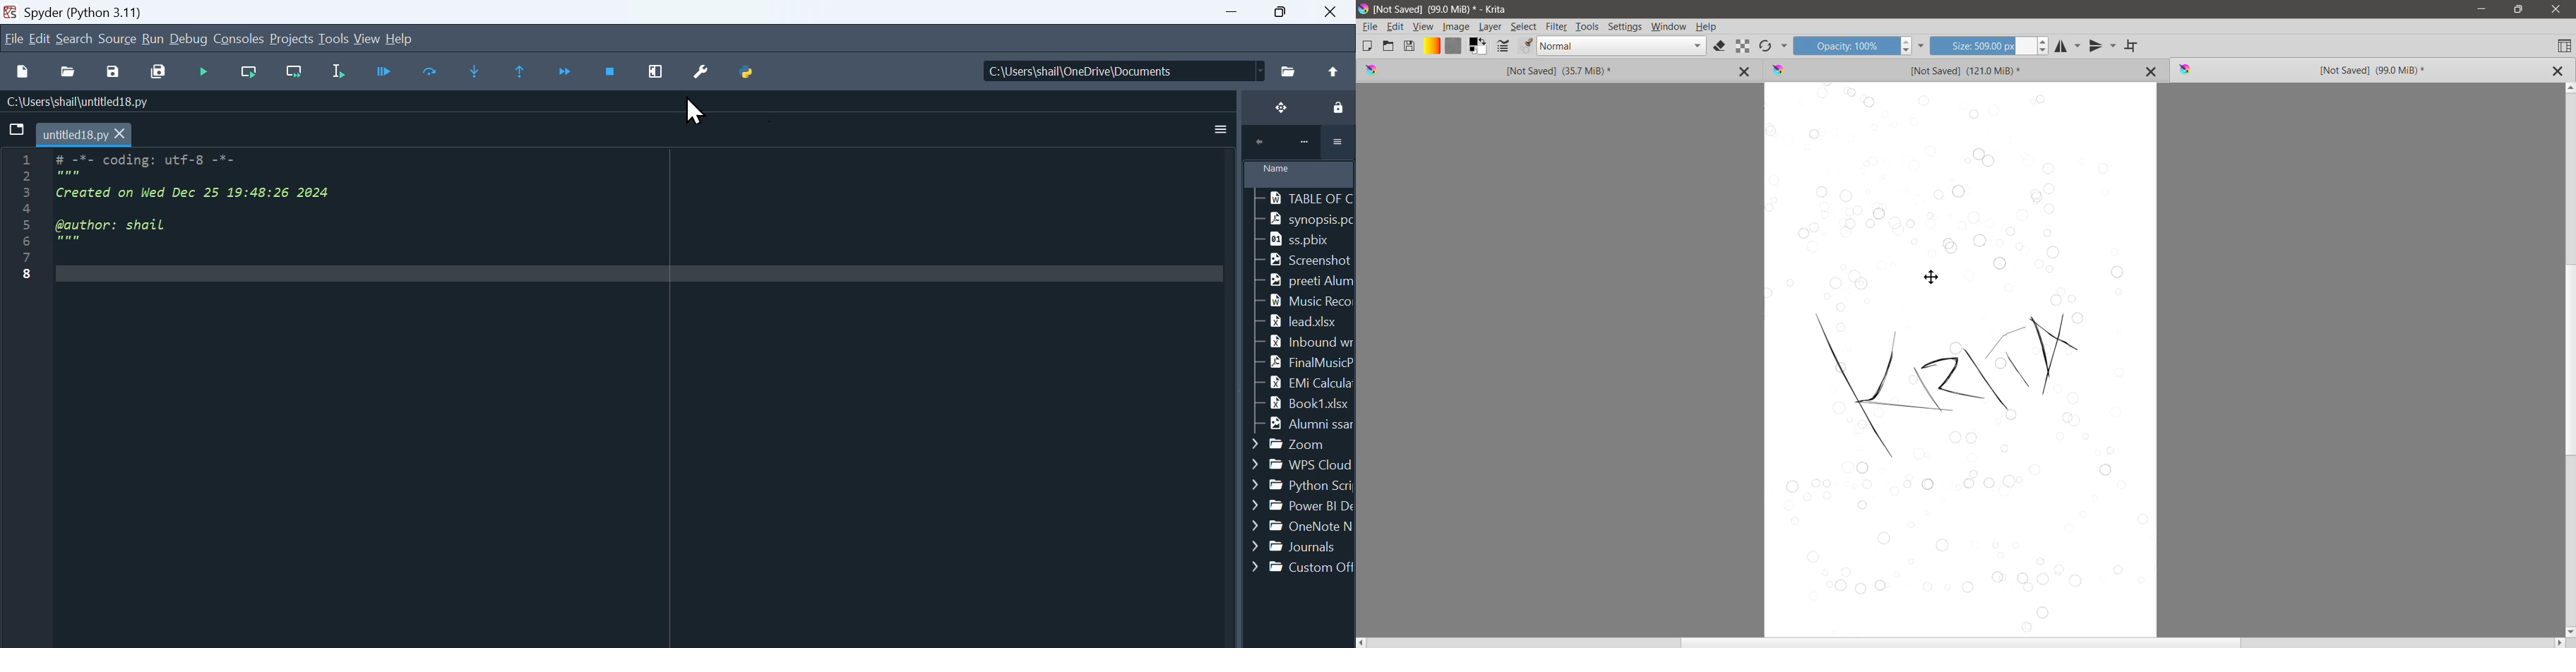 This screenshot has height=672, width=2576. Describe the element at coordinates (1302, 545) in the screenshot. I see `Journals` at that location.